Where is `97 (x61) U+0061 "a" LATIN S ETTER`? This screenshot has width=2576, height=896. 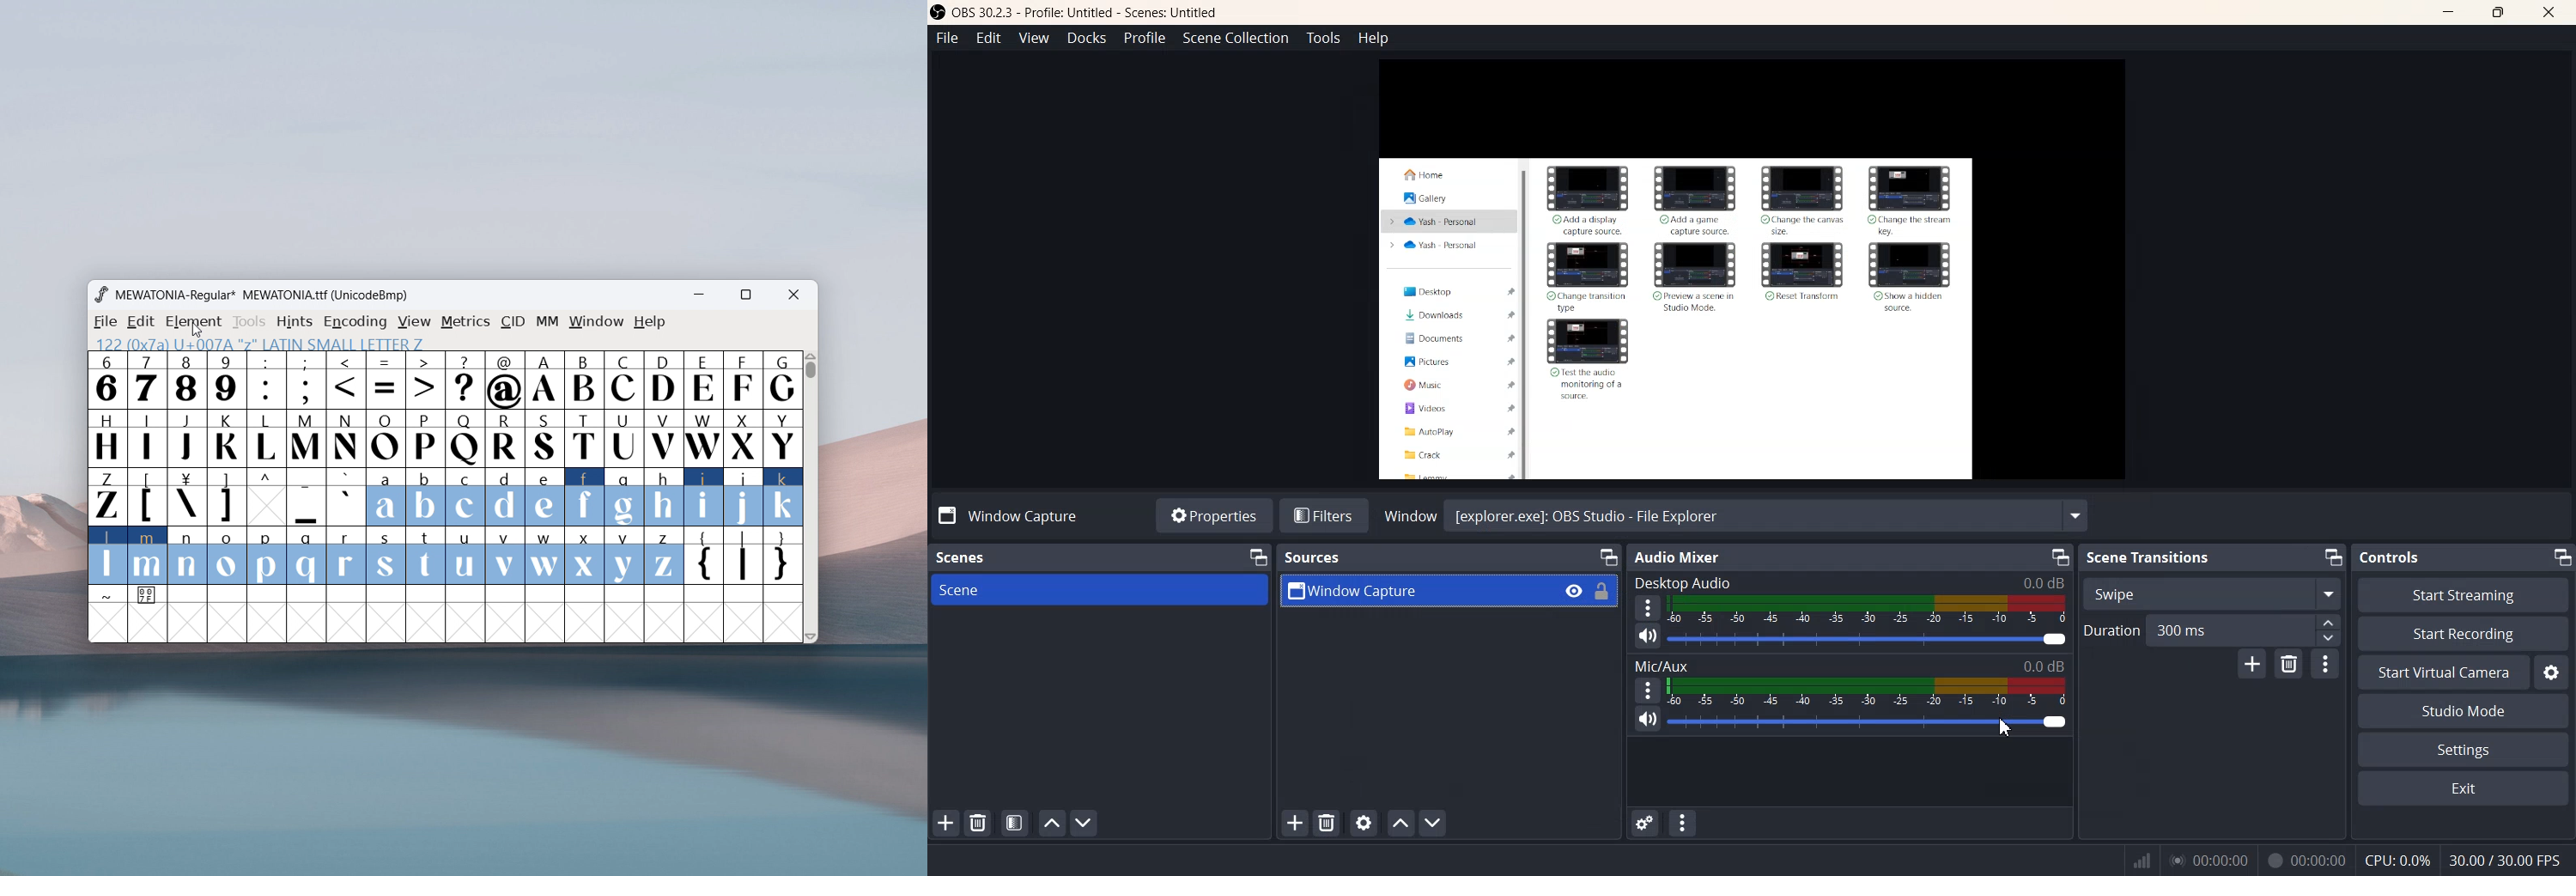 97 (x61) U+0061 "a" LATIN S ETTER is located at coordinates (255, 342).